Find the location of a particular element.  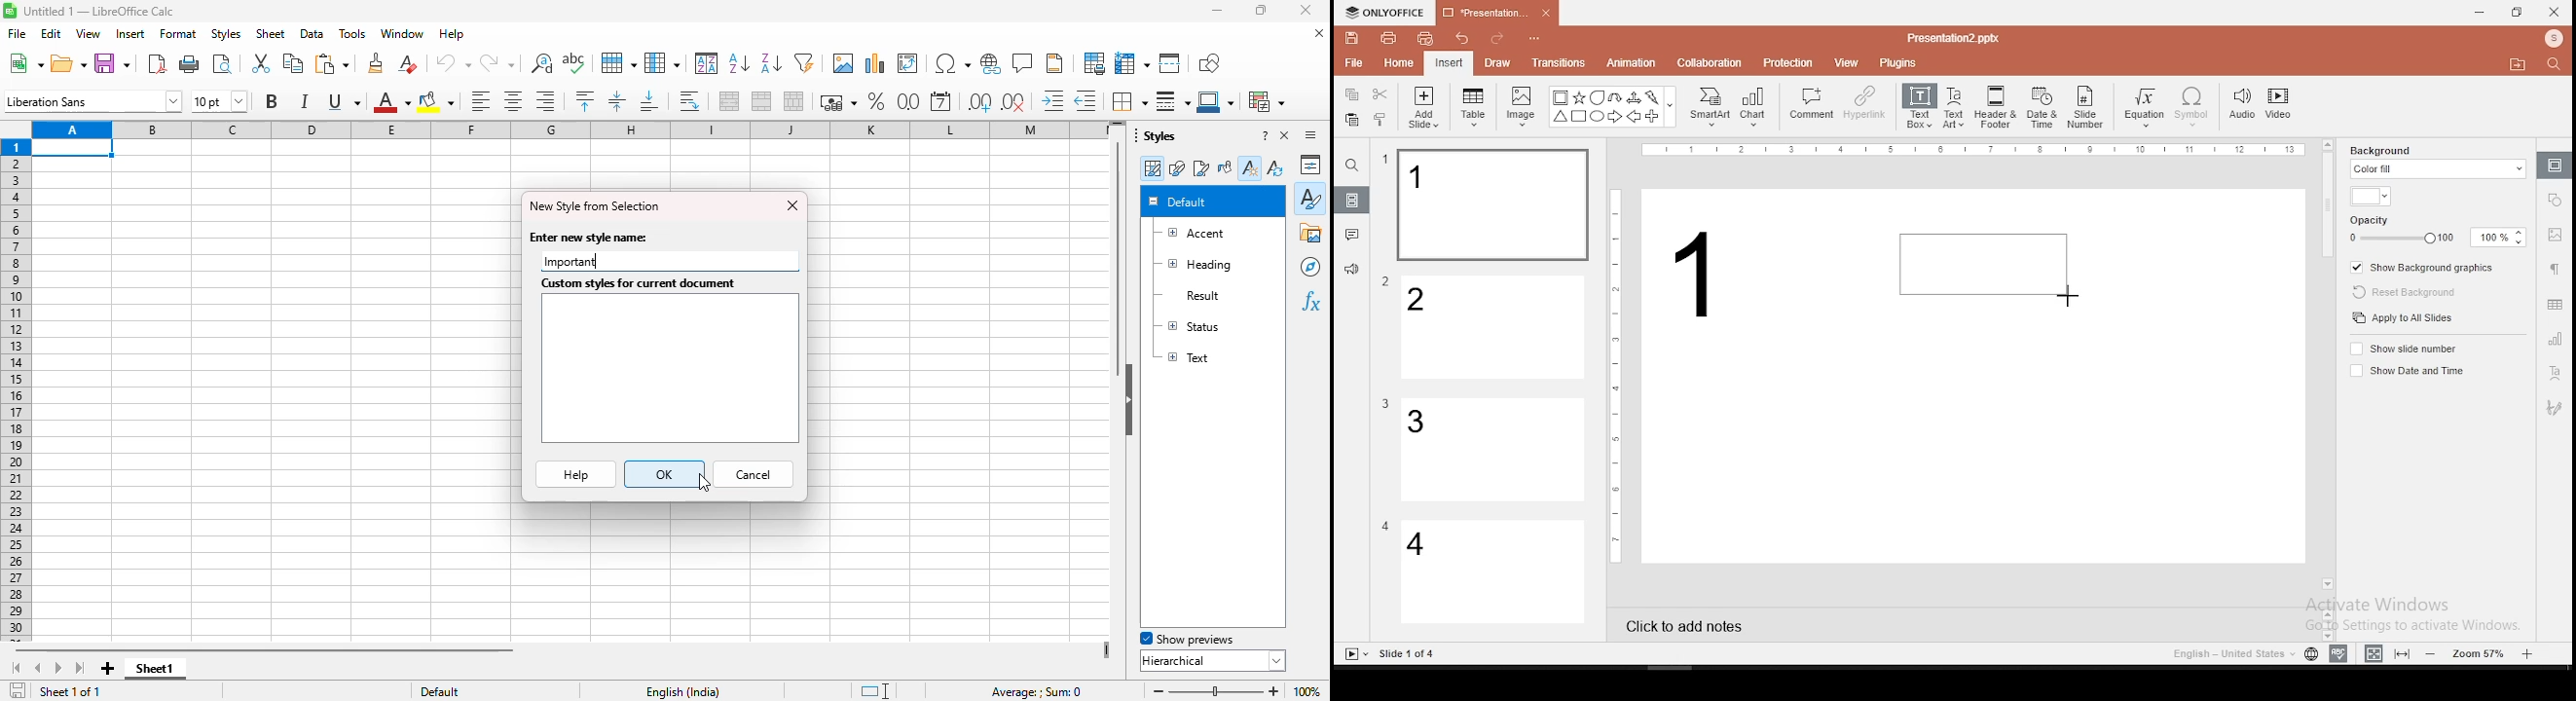

image is located at coordinates (1523, 106).